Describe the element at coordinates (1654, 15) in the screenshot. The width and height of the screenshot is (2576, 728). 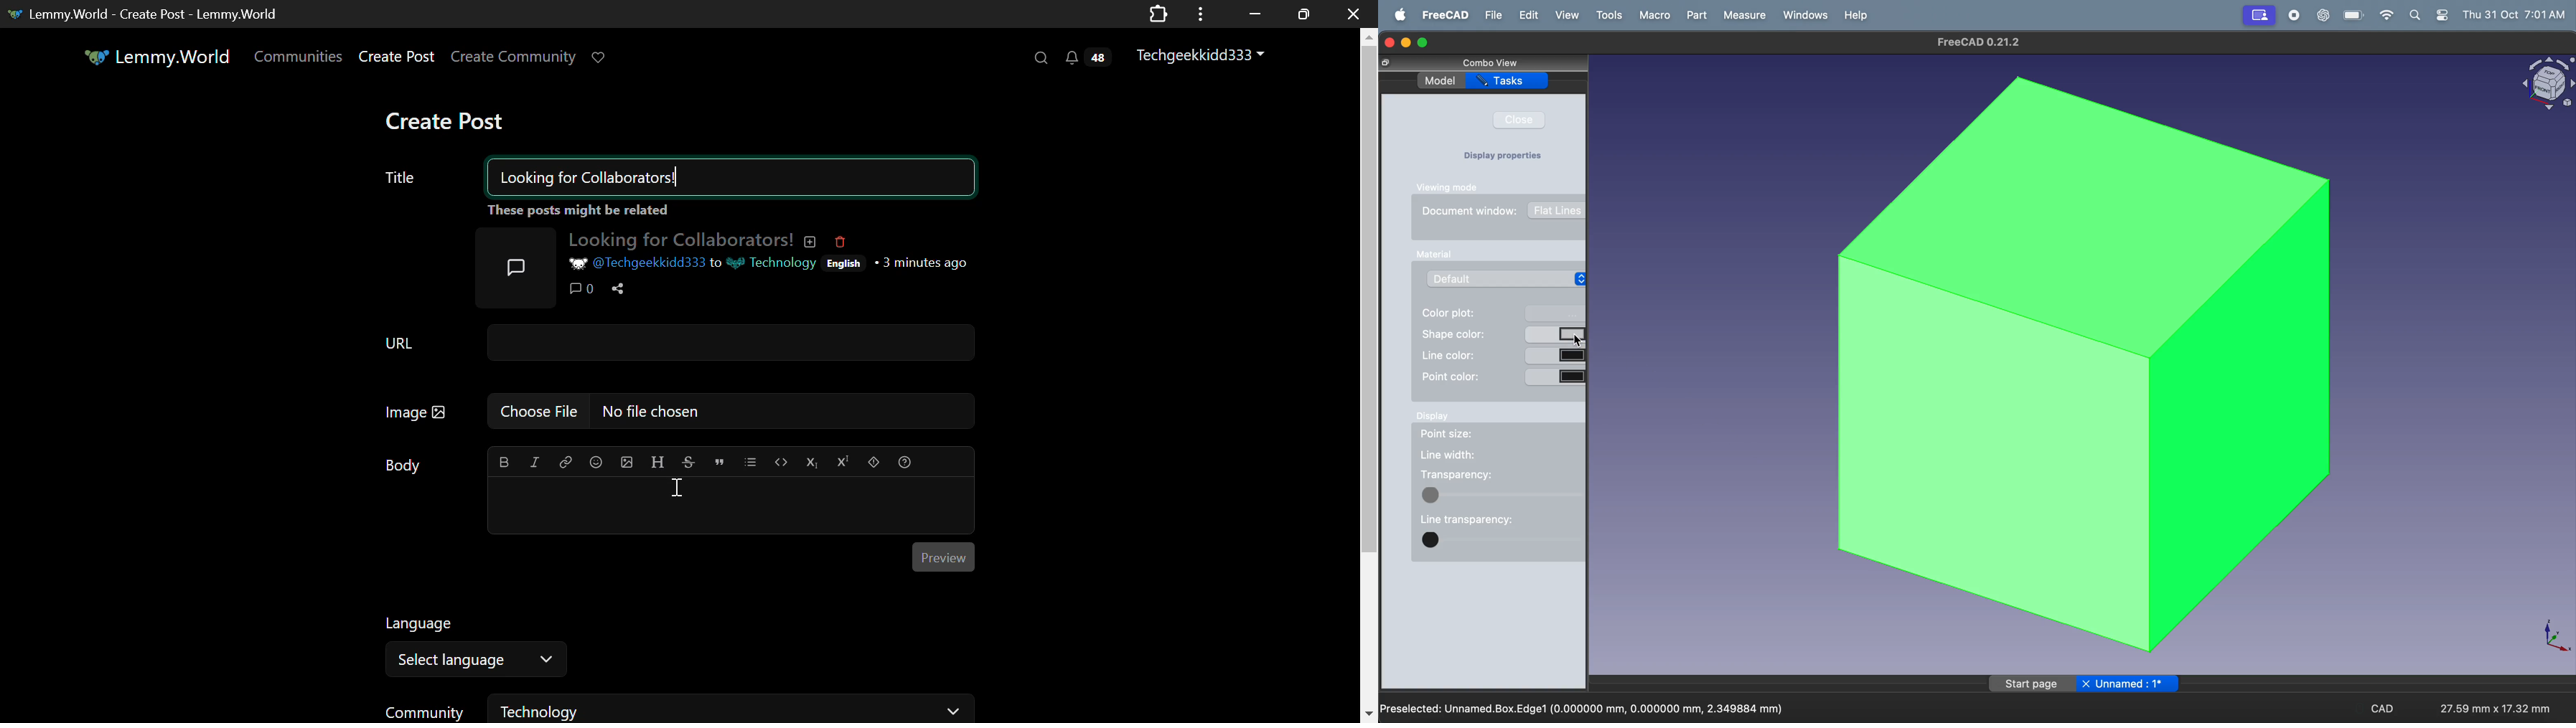
I see `marco` at that location.